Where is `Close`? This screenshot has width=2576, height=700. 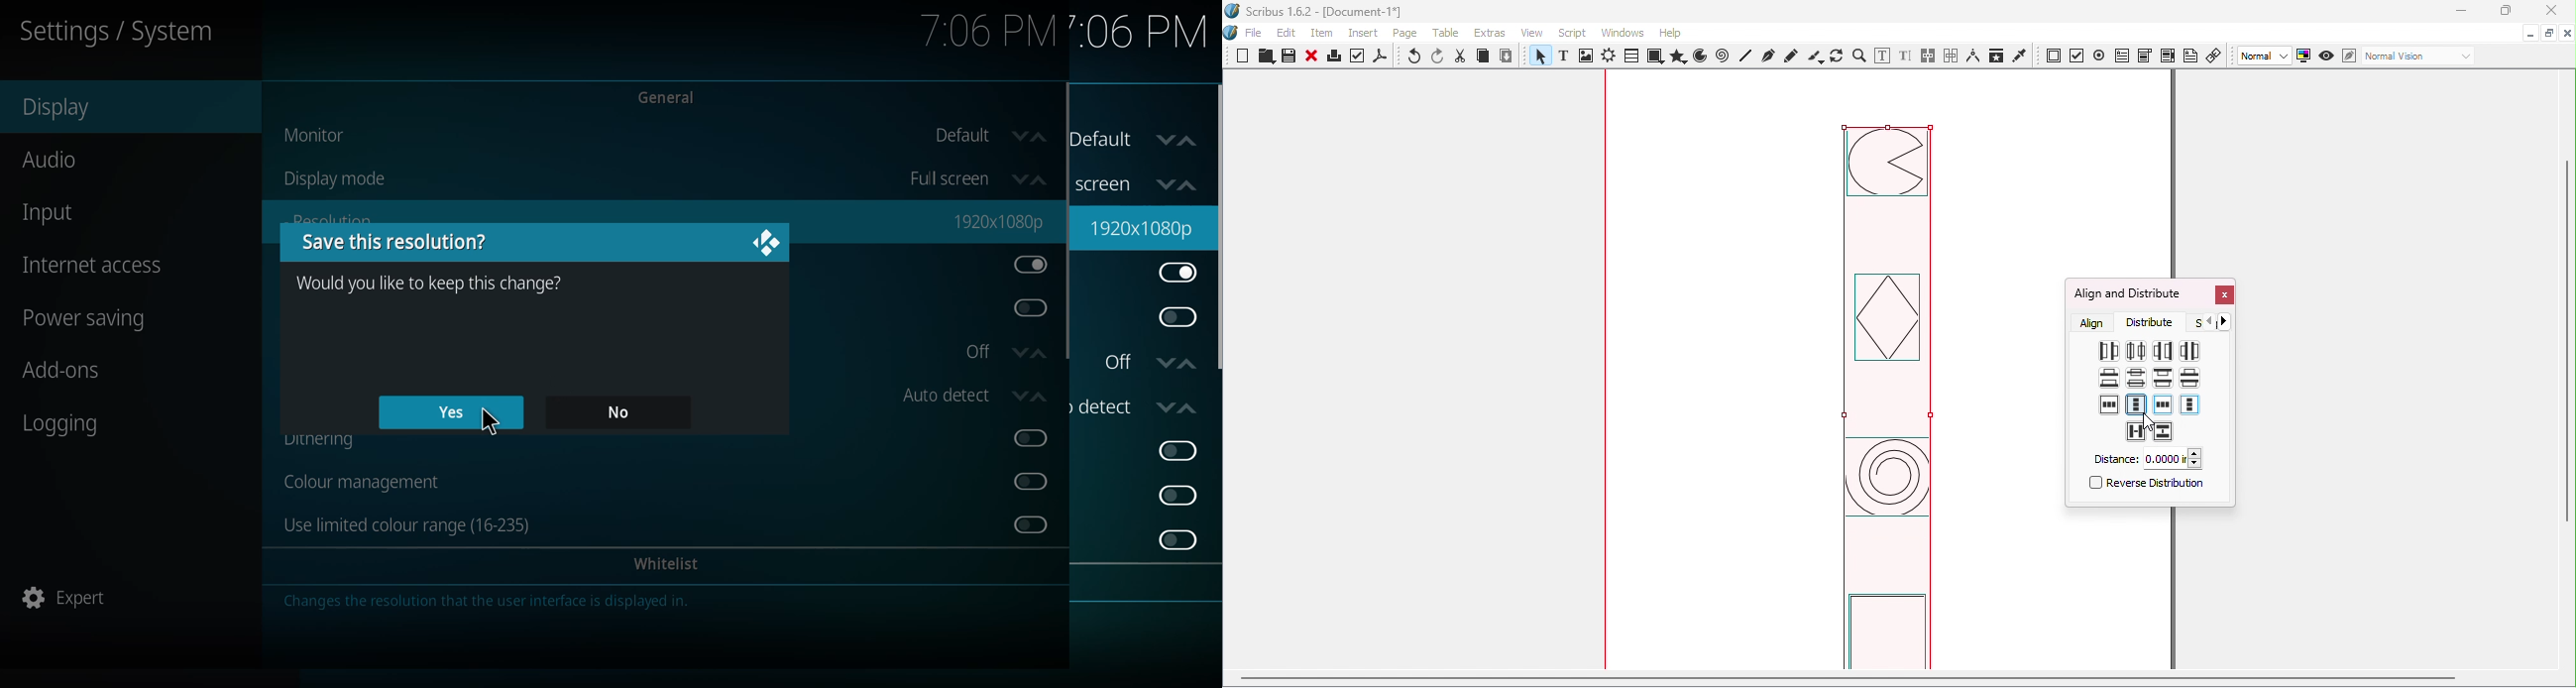 Close is located at coordinates (2223, 296).